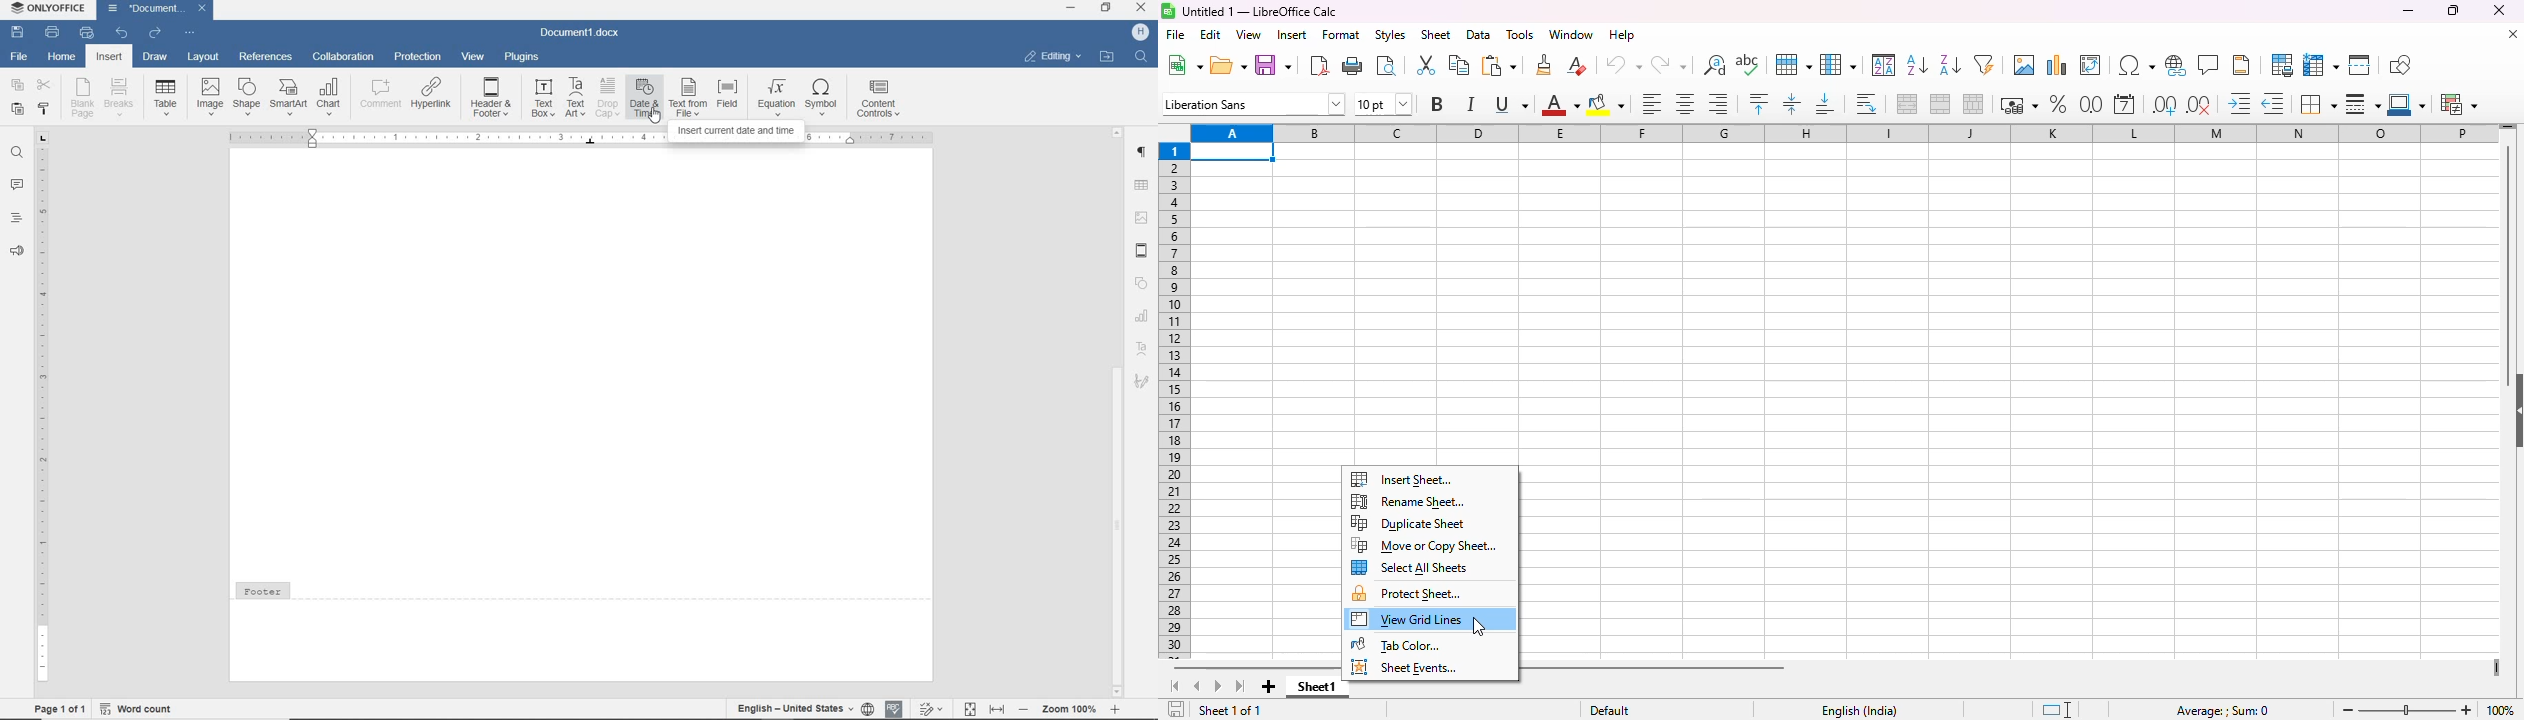 The height and width of the screenshot is (728, 2548). Describe the element at coordinates (1500, 65) in the screenshot. I see `paste` at that location.